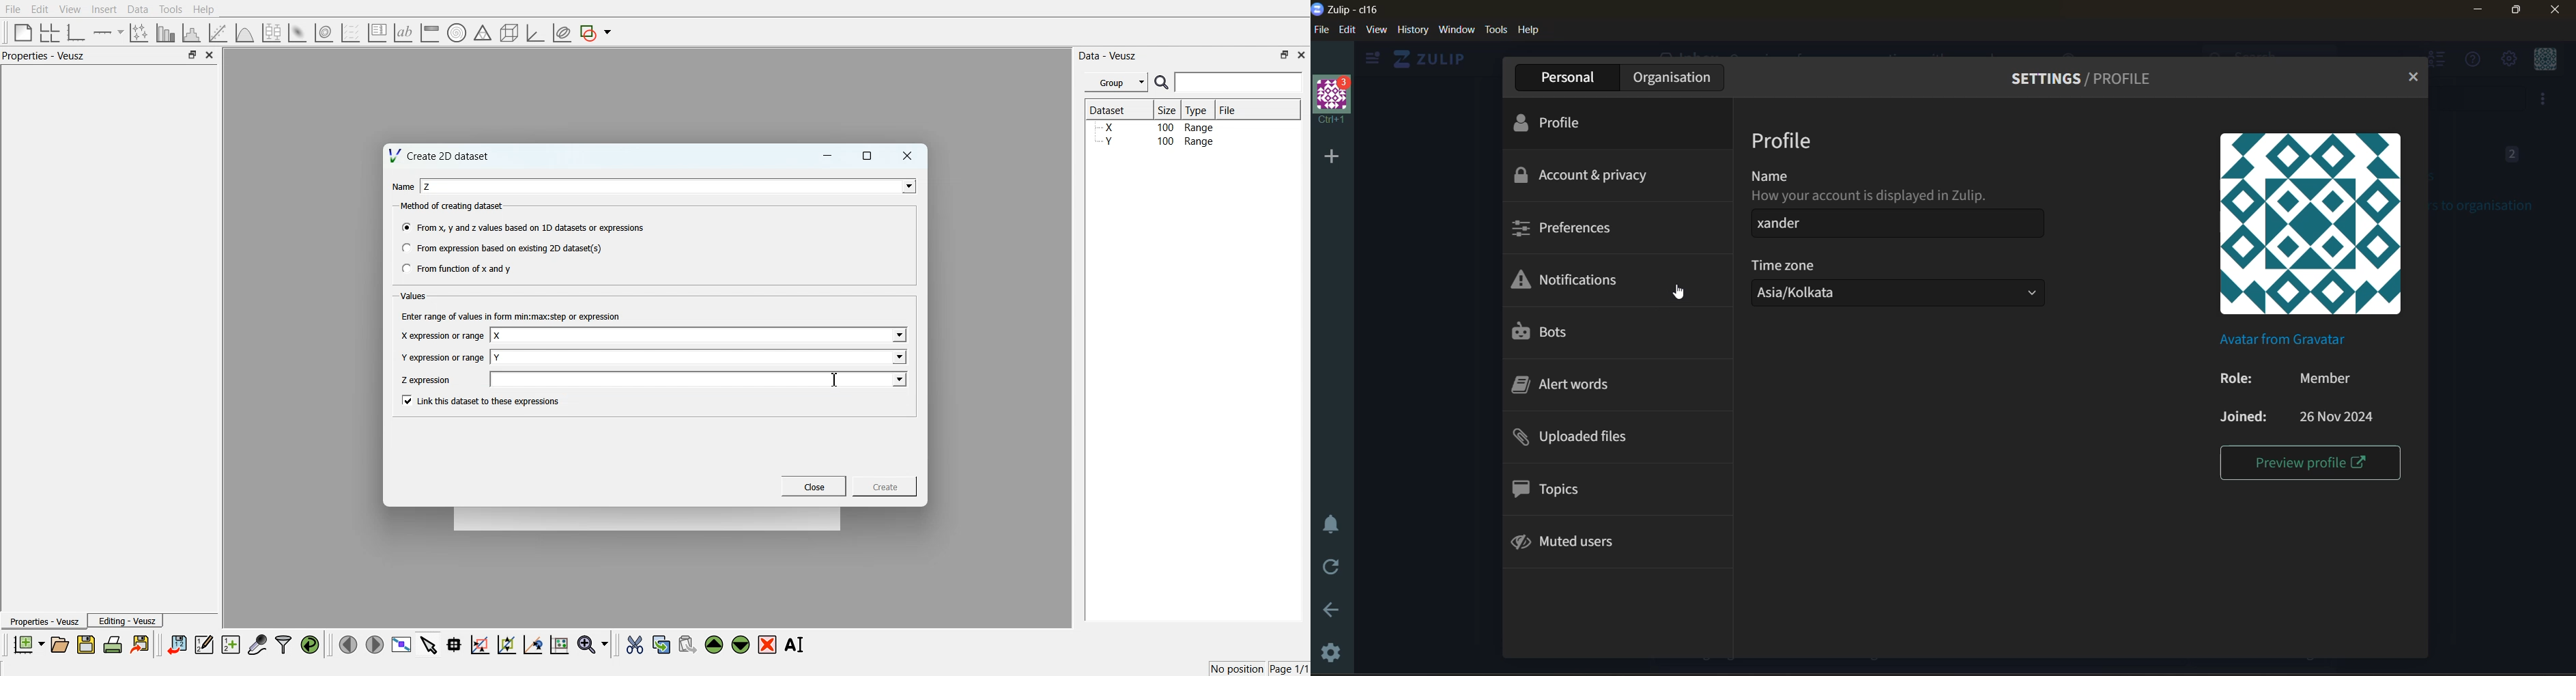  I want to click on Enter name, so click(701, 379).